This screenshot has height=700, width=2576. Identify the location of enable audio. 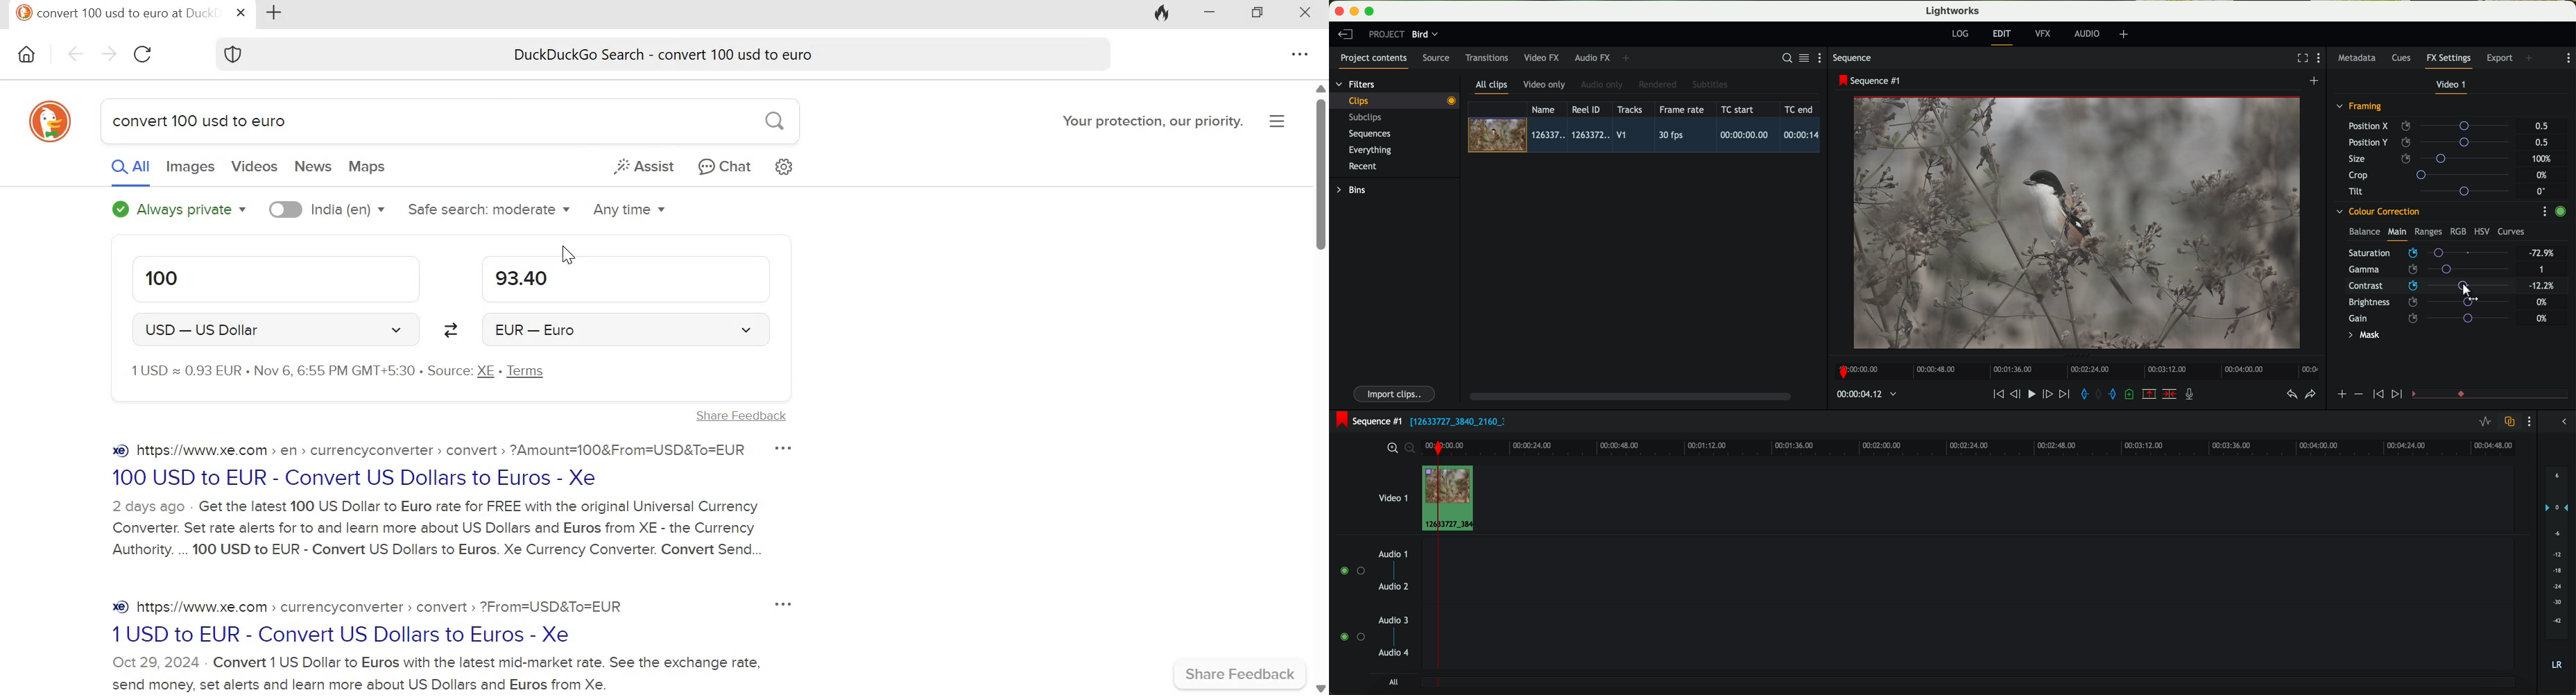
(1352, 636).